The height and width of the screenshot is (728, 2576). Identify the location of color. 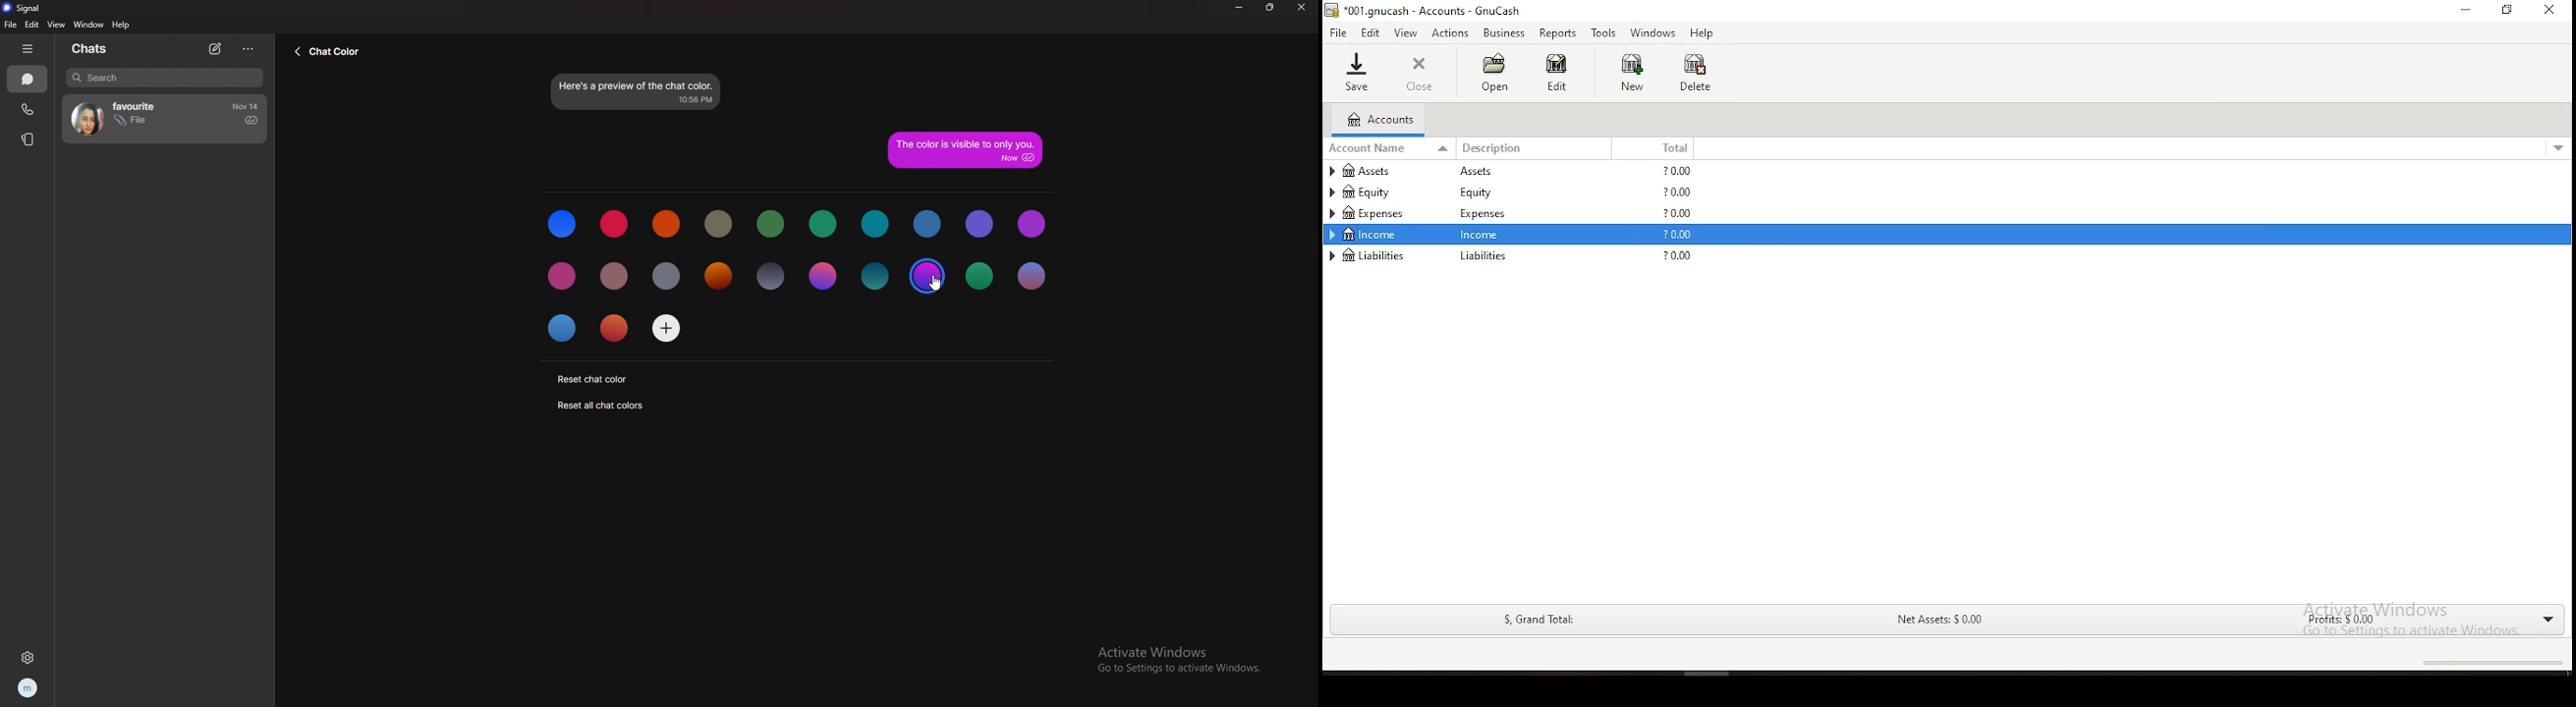
(668, 224).